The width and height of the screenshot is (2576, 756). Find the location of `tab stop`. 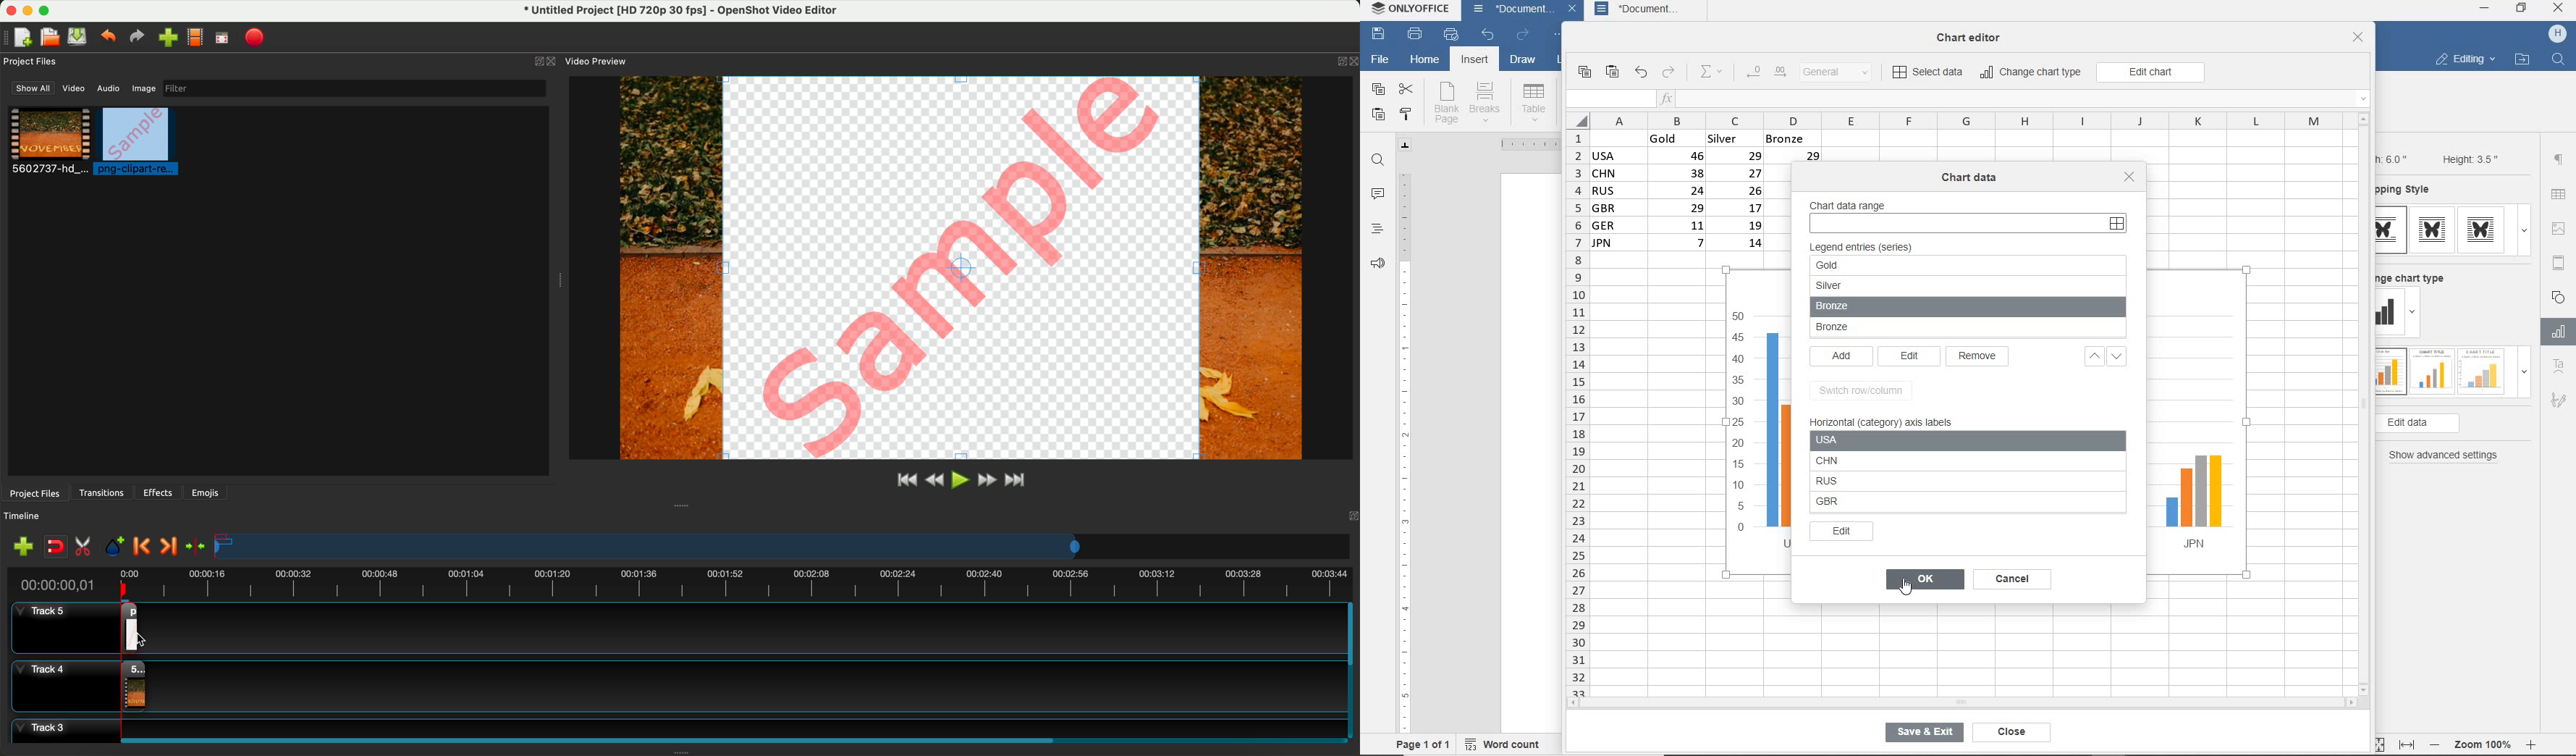

tab stop is located at coordinates (1406, 145).